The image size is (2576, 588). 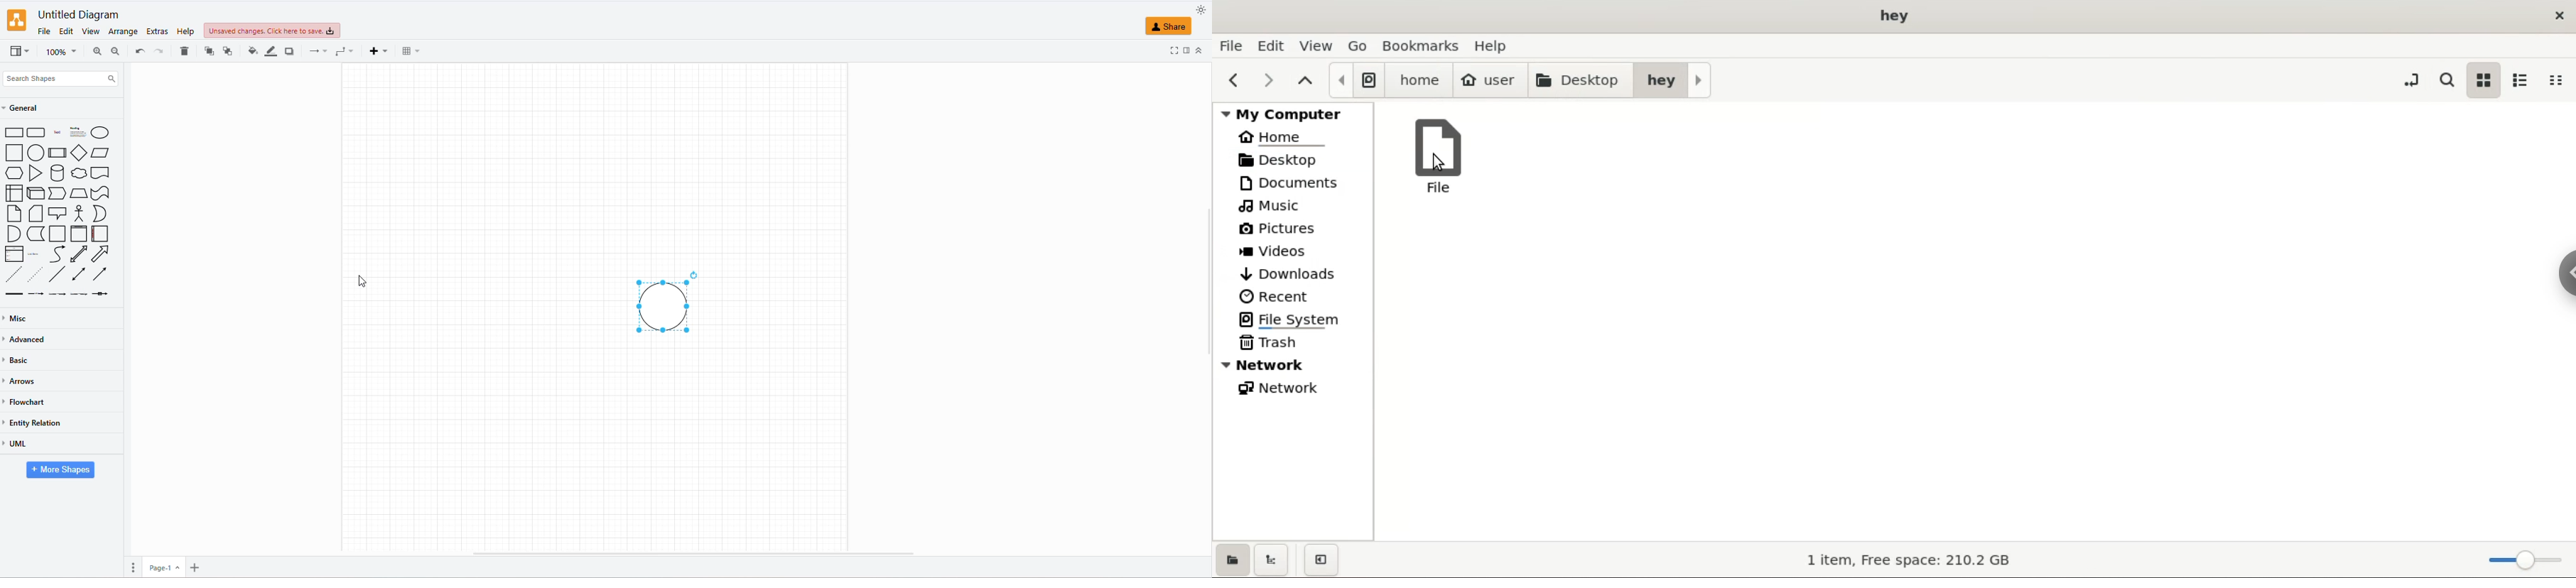 I want to click on RECTANGLE, so click(x=13, y=132).